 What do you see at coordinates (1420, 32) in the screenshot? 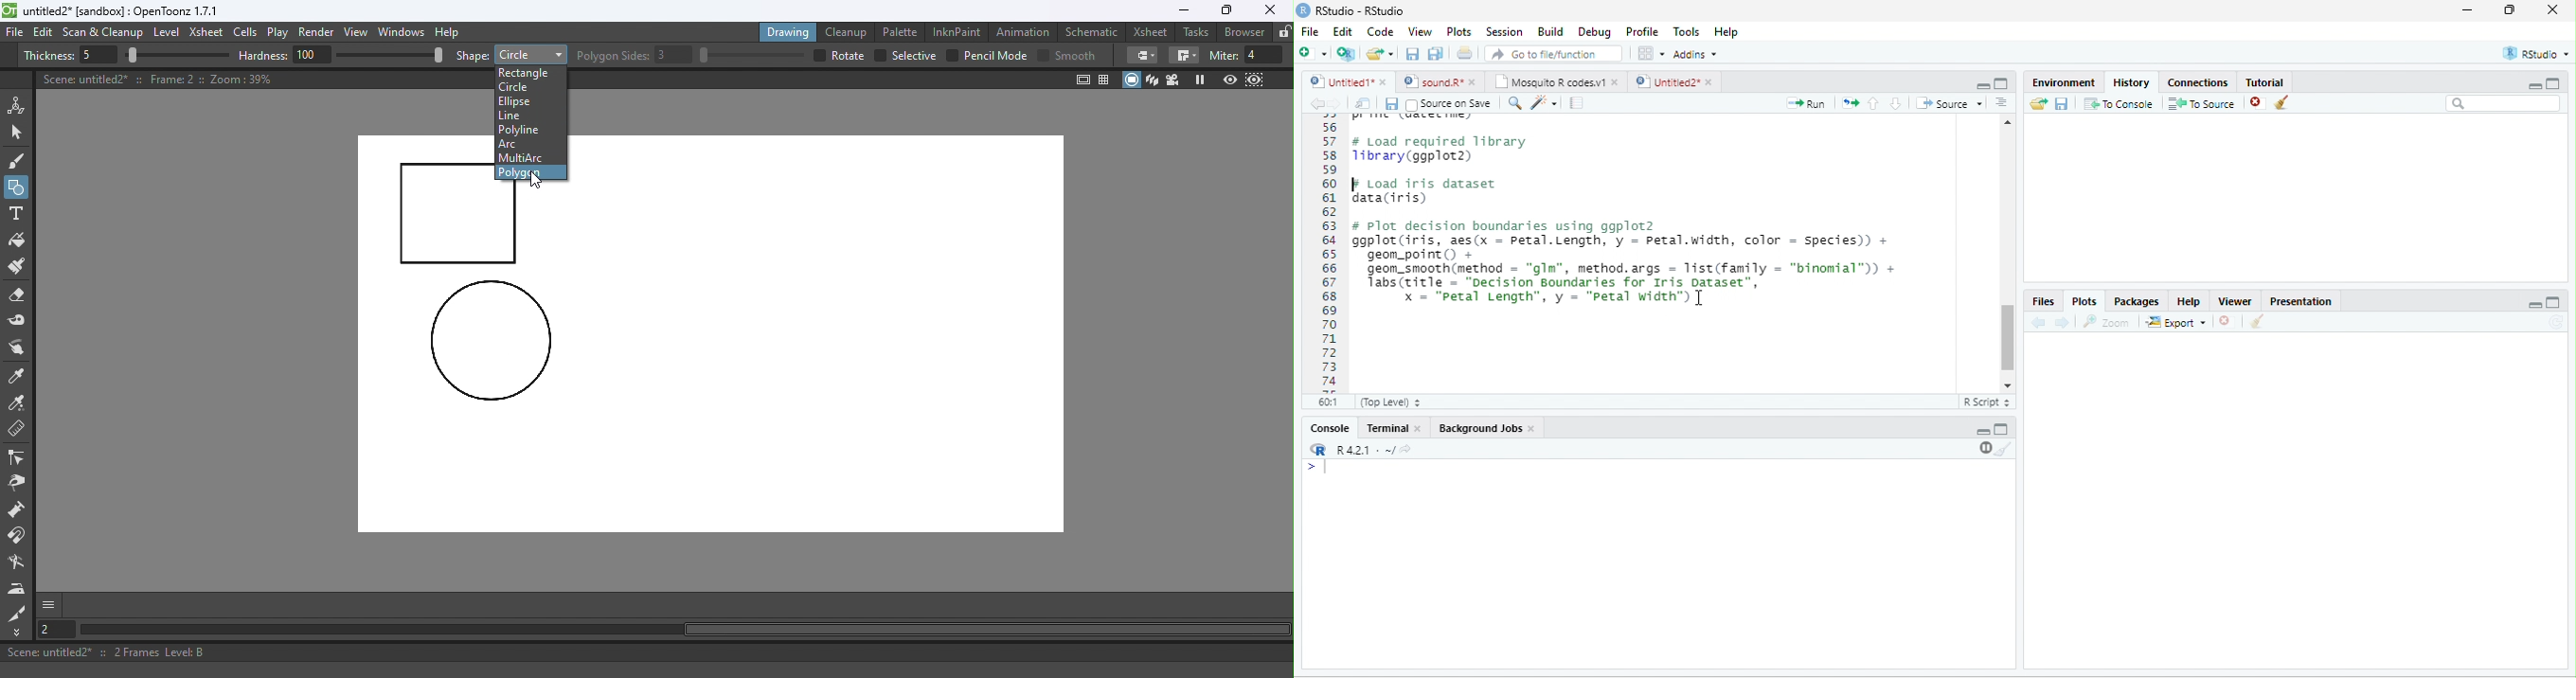
I see `View` at bounding box center [1420, 32].